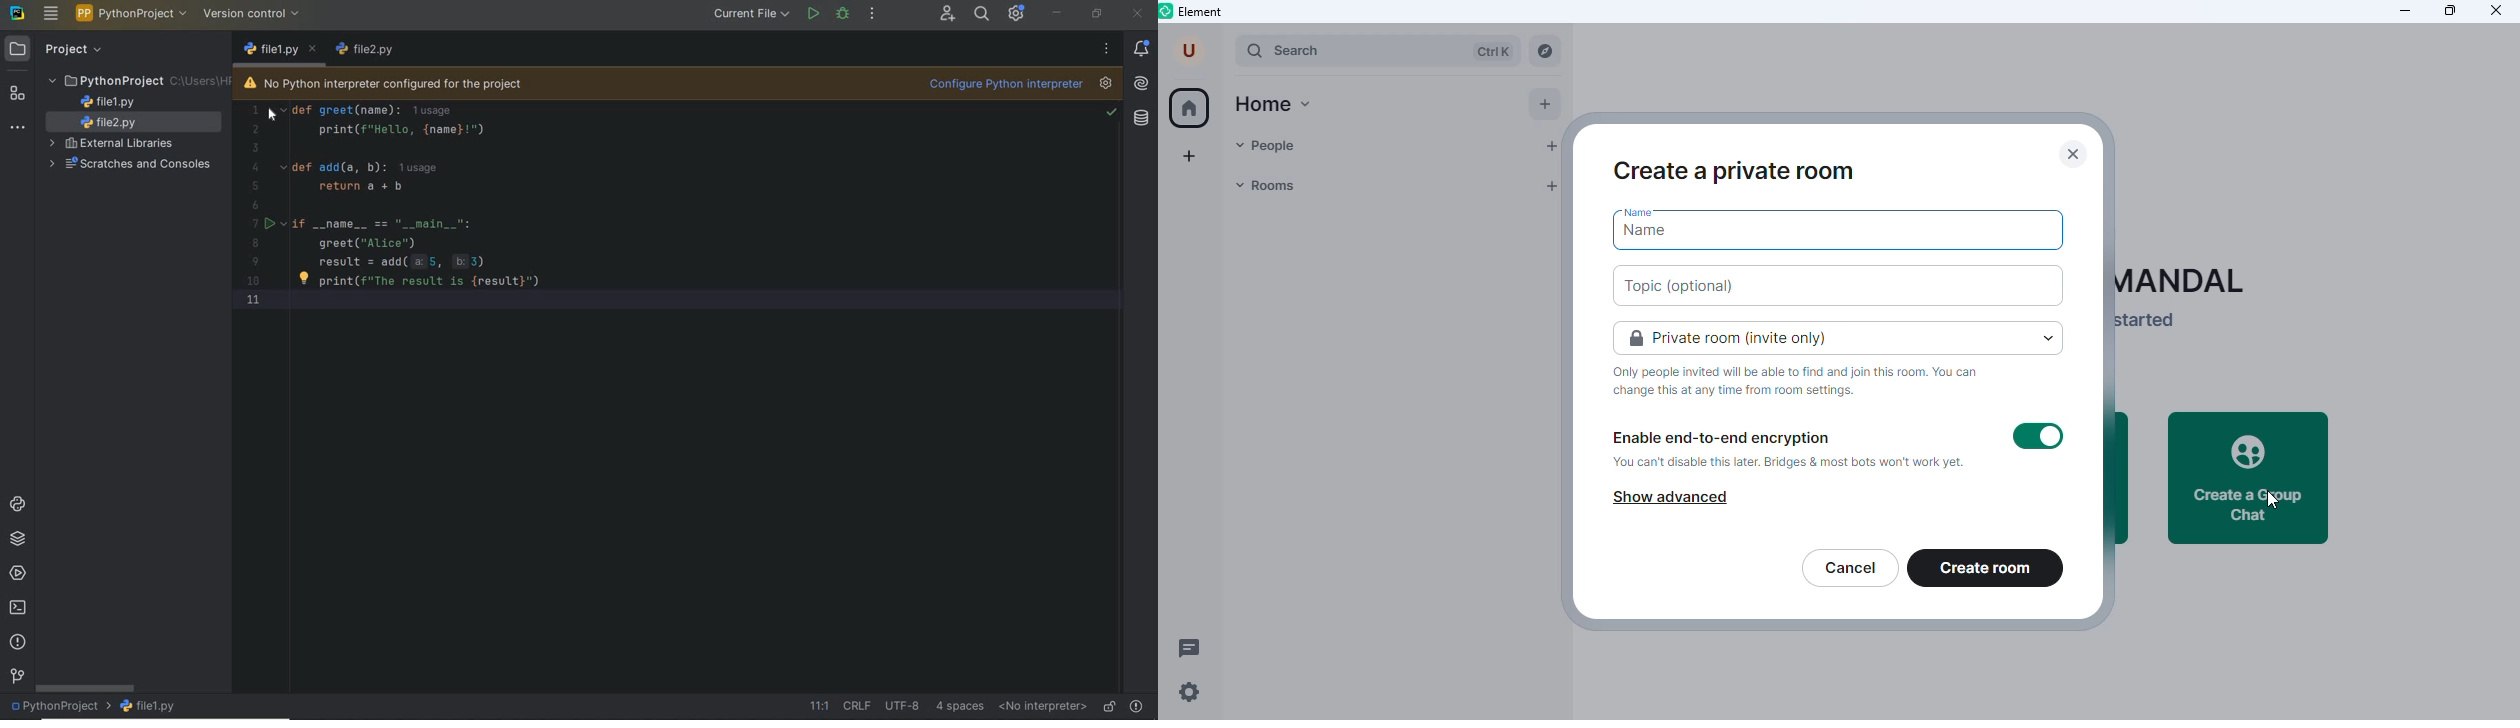 The image size is (2520, 728). Describe the element at coordinates (1142, 118) in the screenshot. I see `database` at that location.